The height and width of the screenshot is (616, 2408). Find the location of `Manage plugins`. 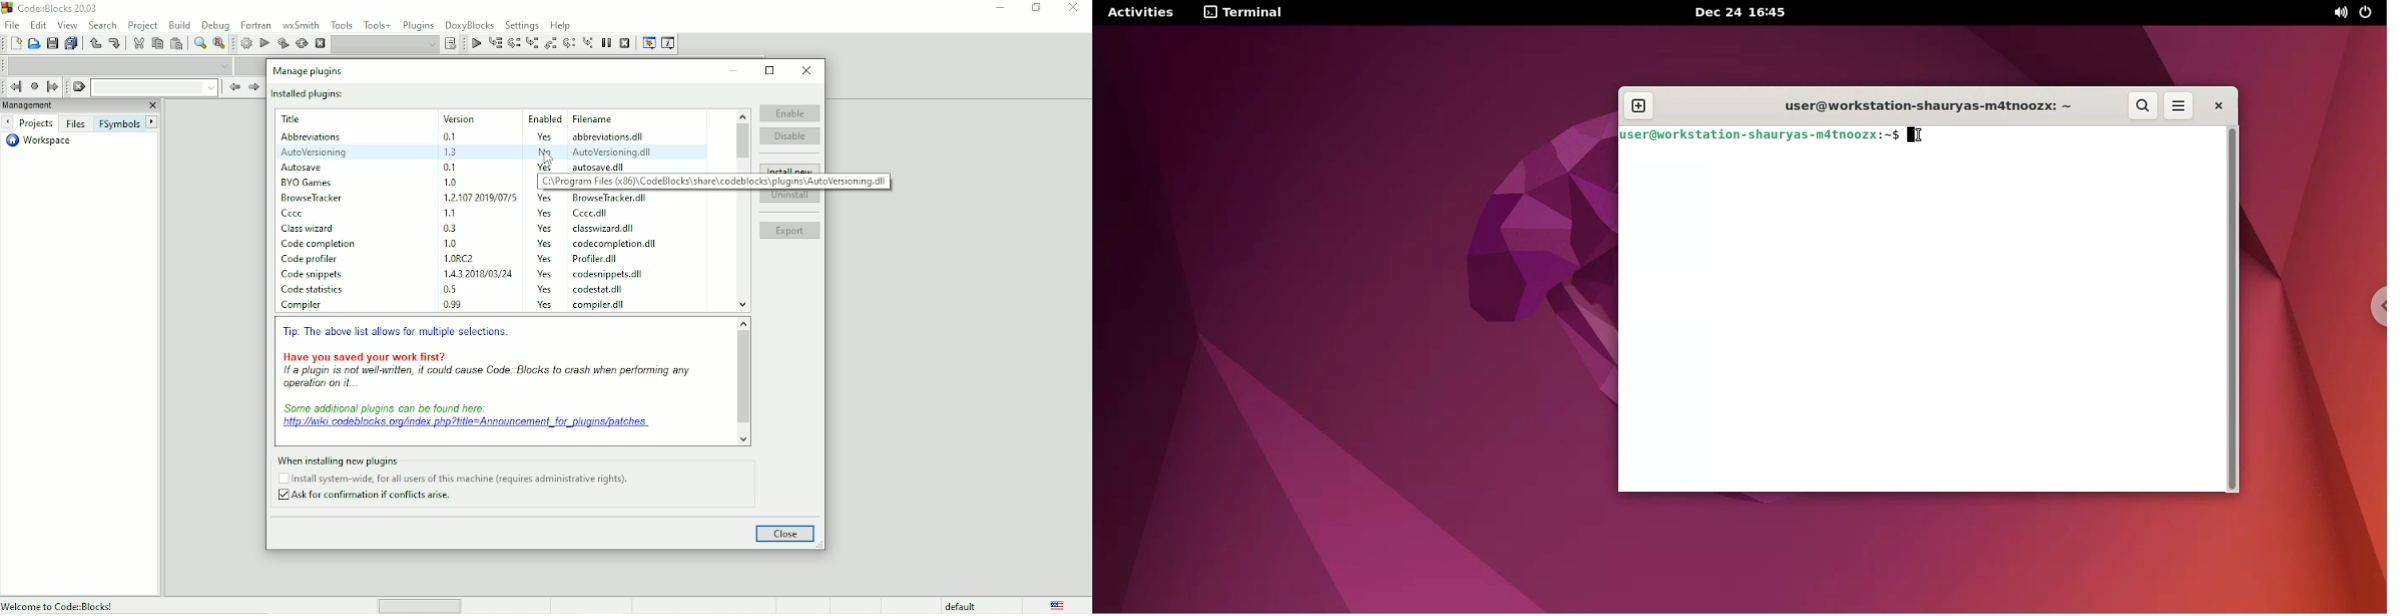

Manage plugins is located at coordinates (310, 71).